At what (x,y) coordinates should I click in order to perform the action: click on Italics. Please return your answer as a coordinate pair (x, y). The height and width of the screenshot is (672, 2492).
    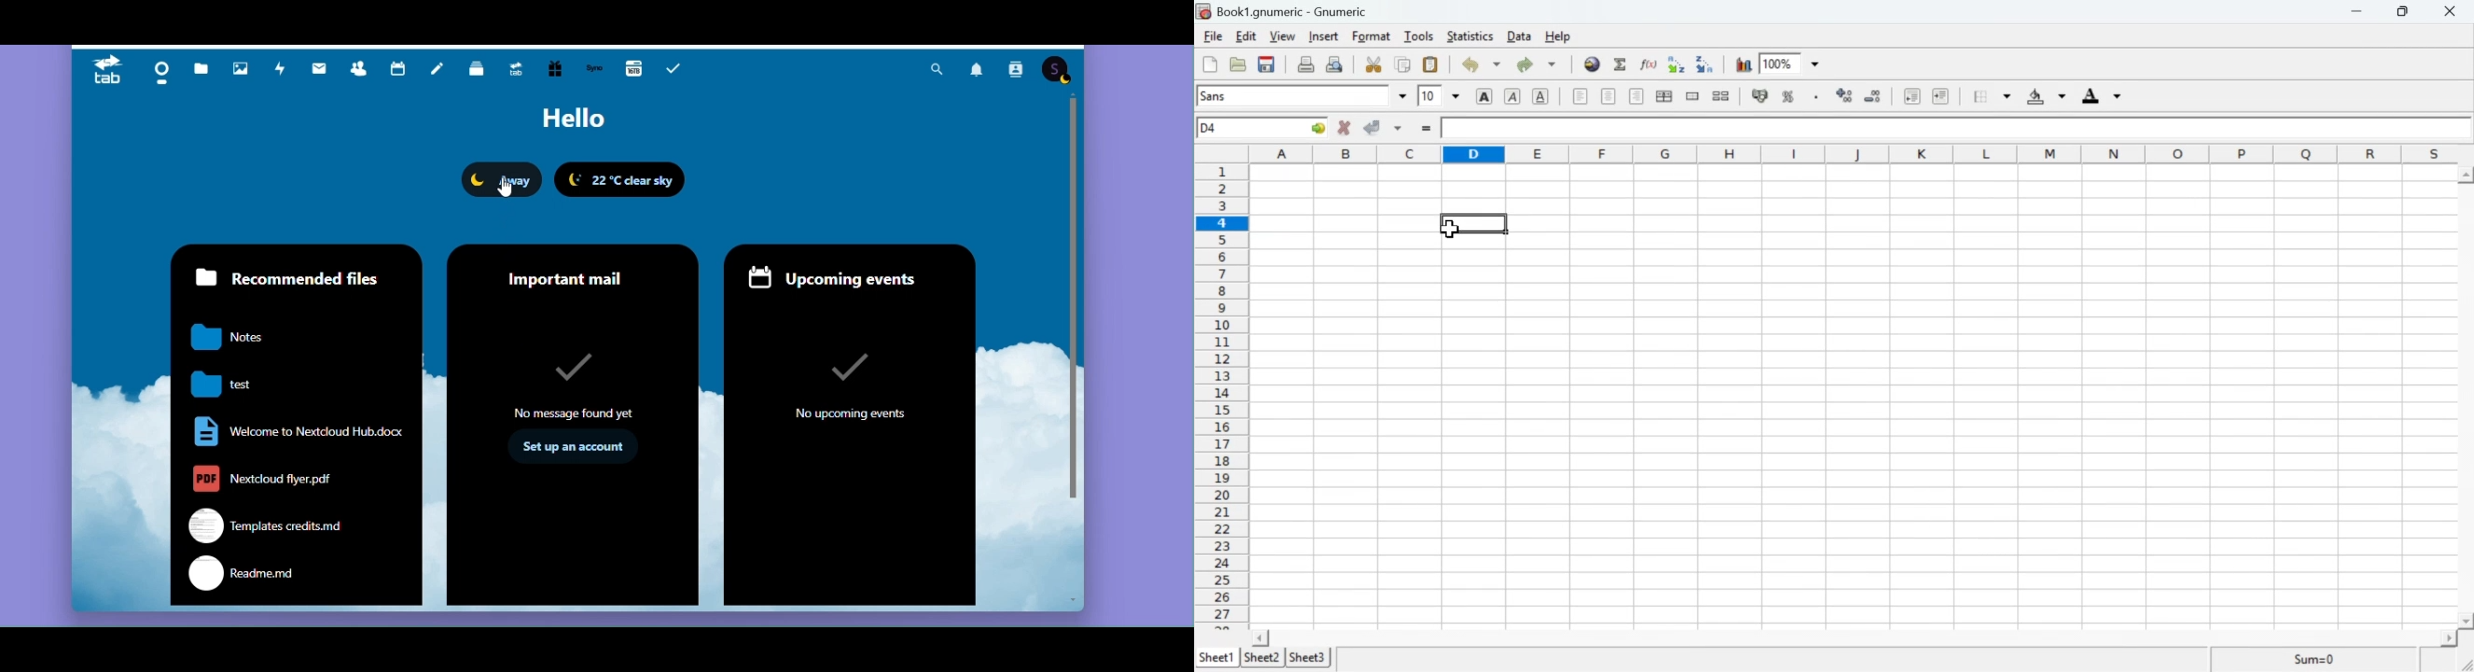
    Looking at the image, I should click on (1512, 98).